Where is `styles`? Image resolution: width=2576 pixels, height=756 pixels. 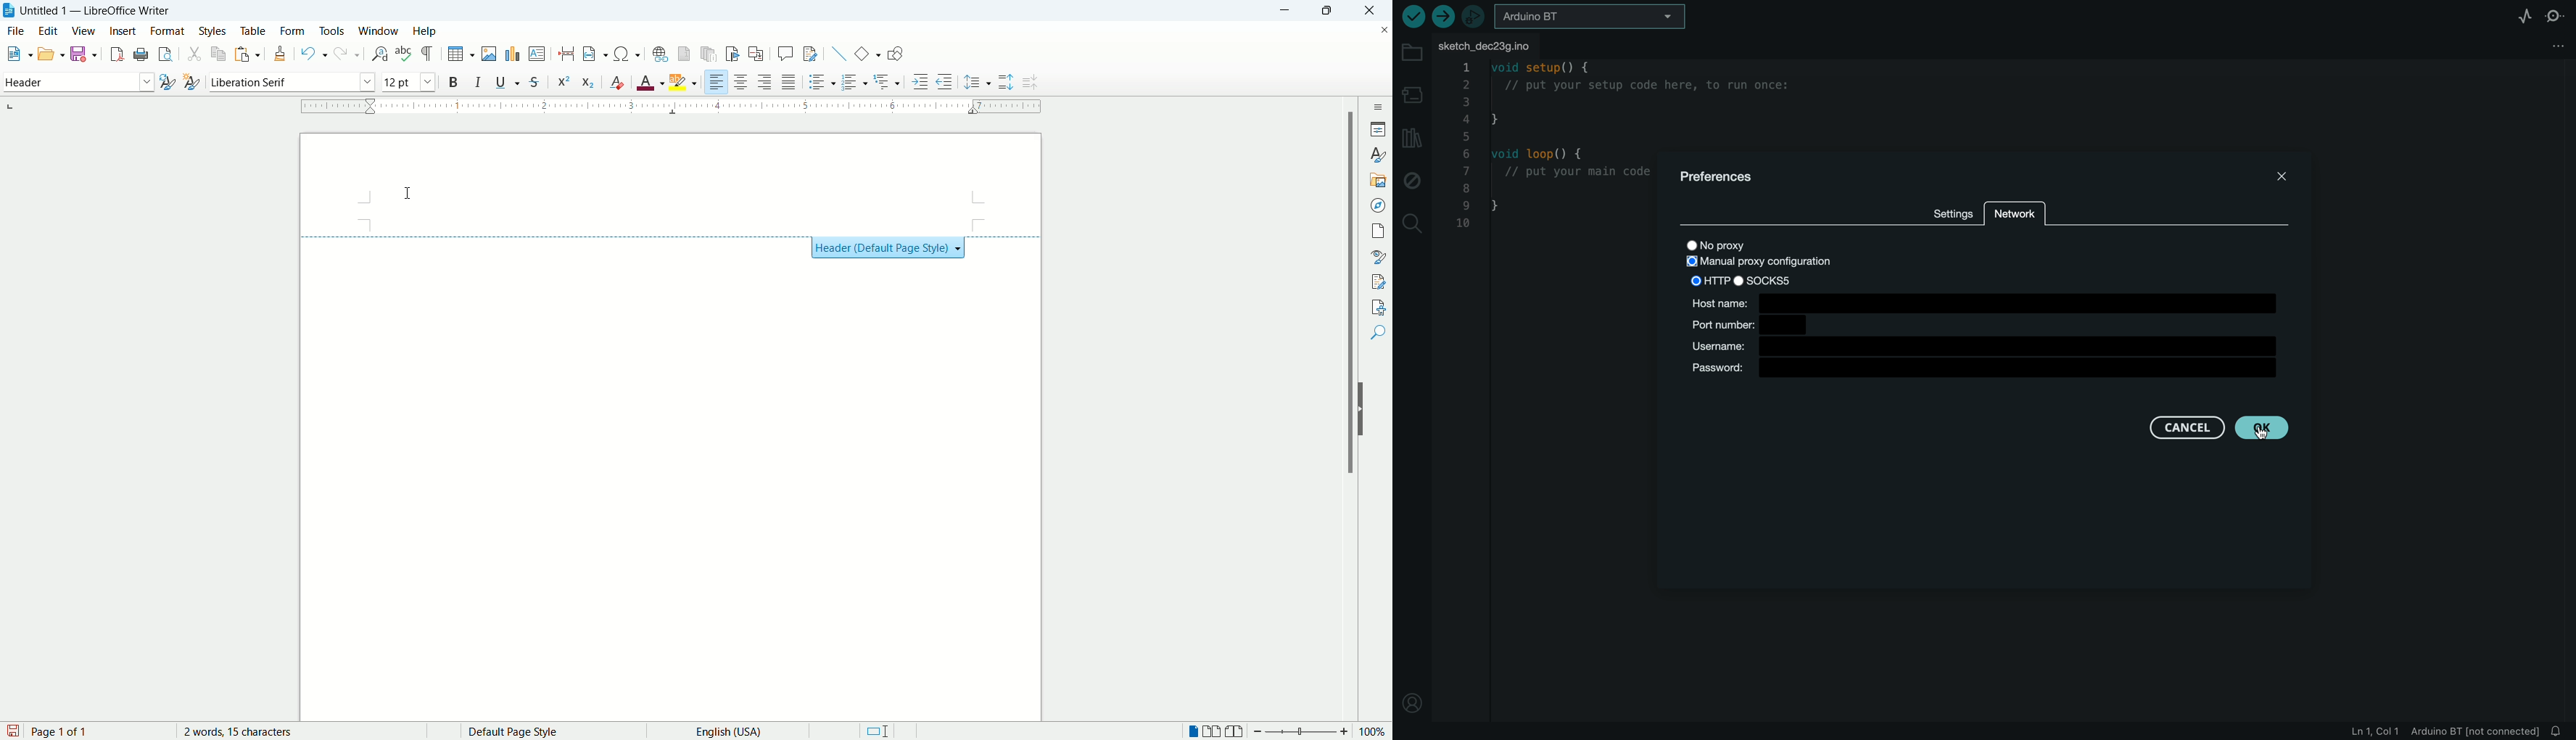 styles is located at coordinates (210, 32).